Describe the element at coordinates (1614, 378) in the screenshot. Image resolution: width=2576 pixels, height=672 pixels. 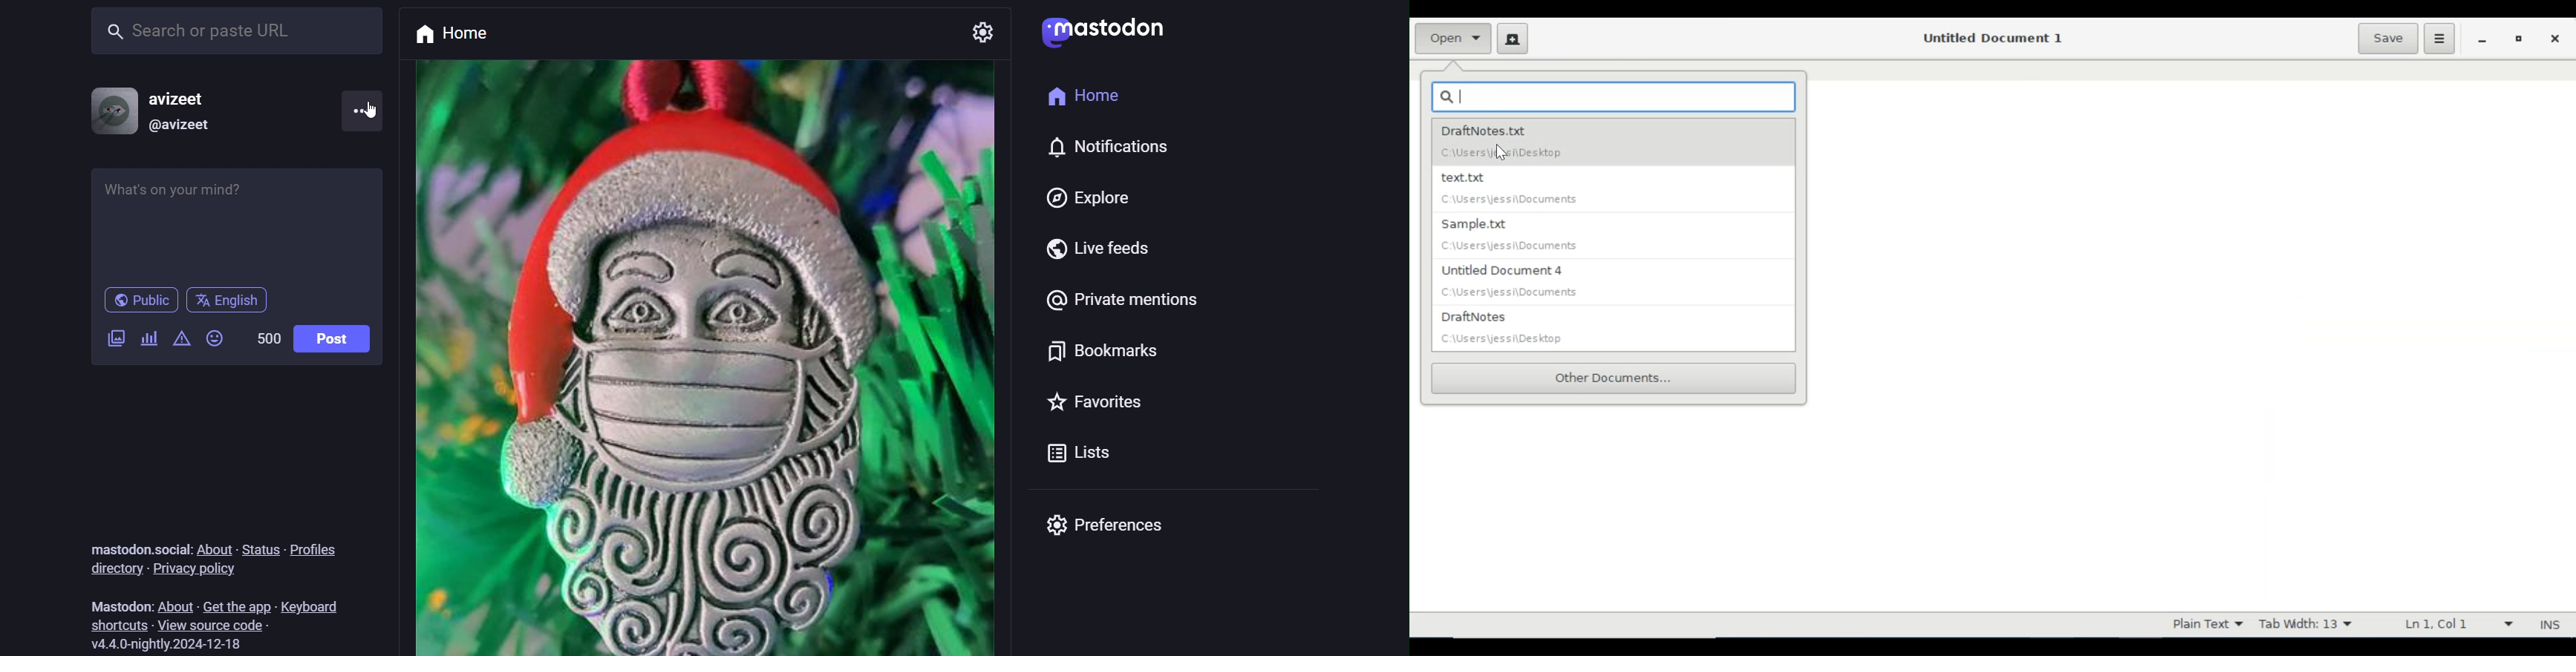
I see `Other Documents` at that location.